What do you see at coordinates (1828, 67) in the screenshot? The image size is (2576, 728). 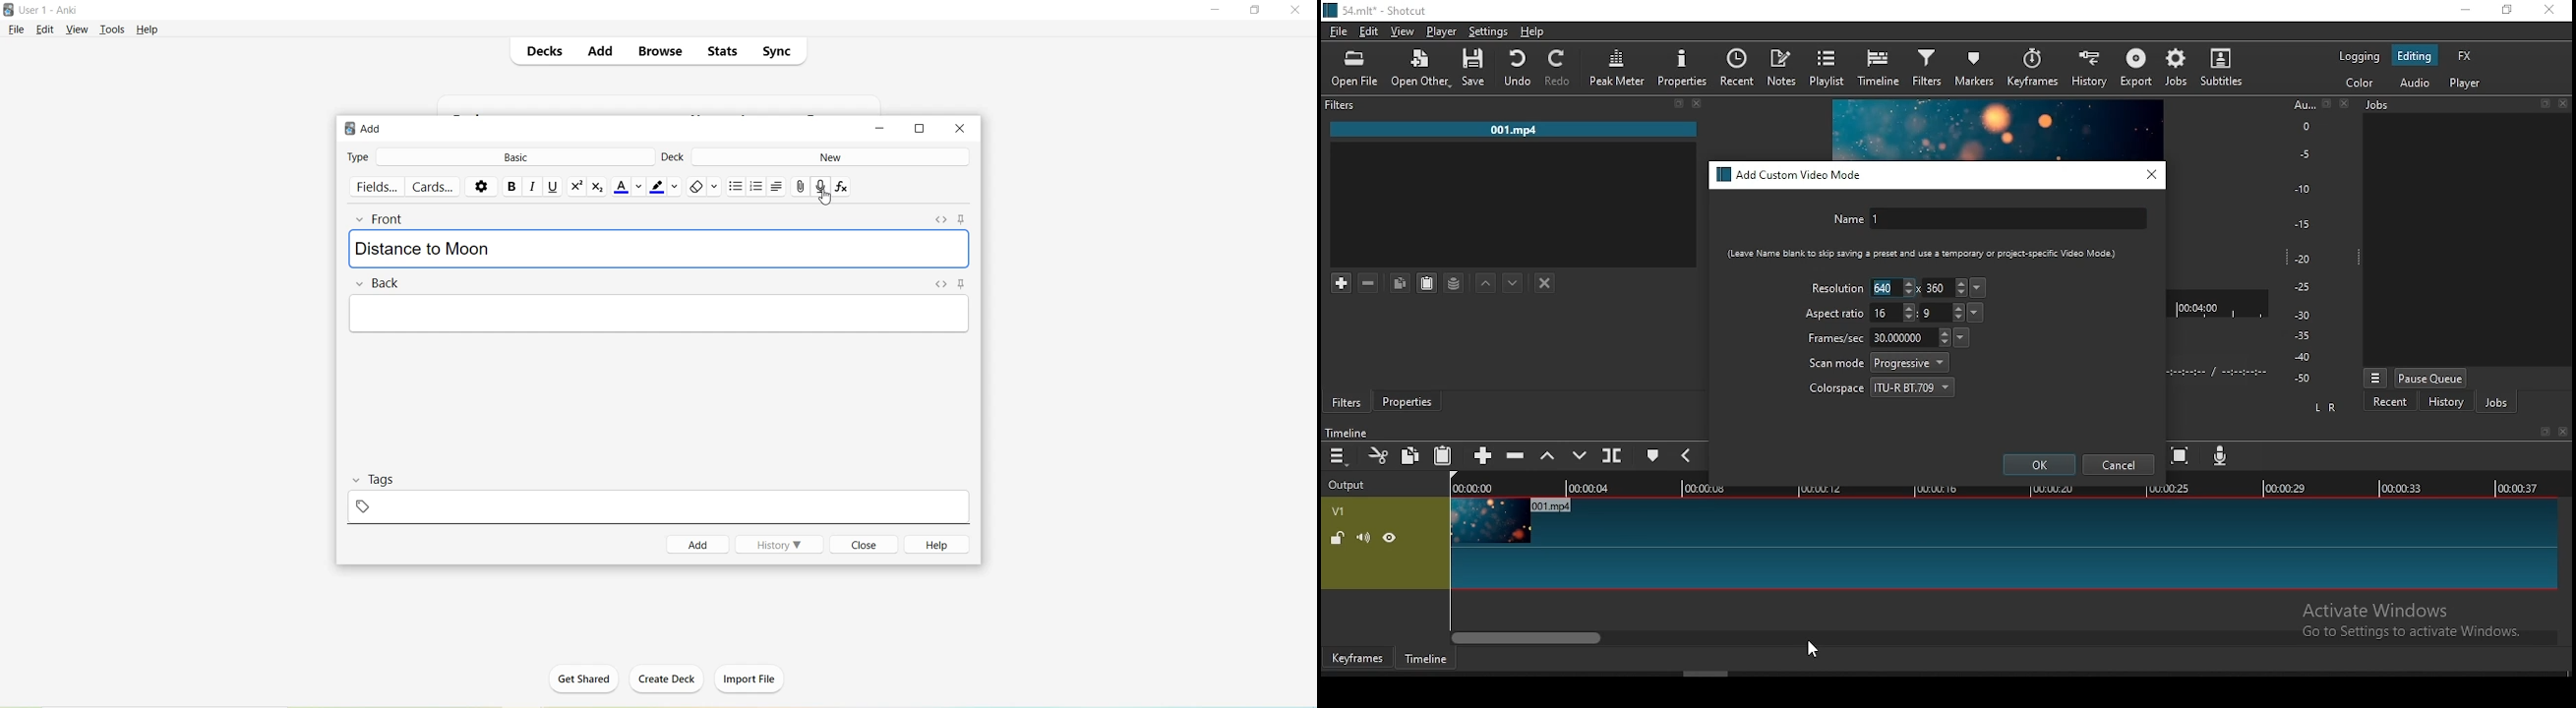 I see `playlist` at bounding box center [1828, 67].